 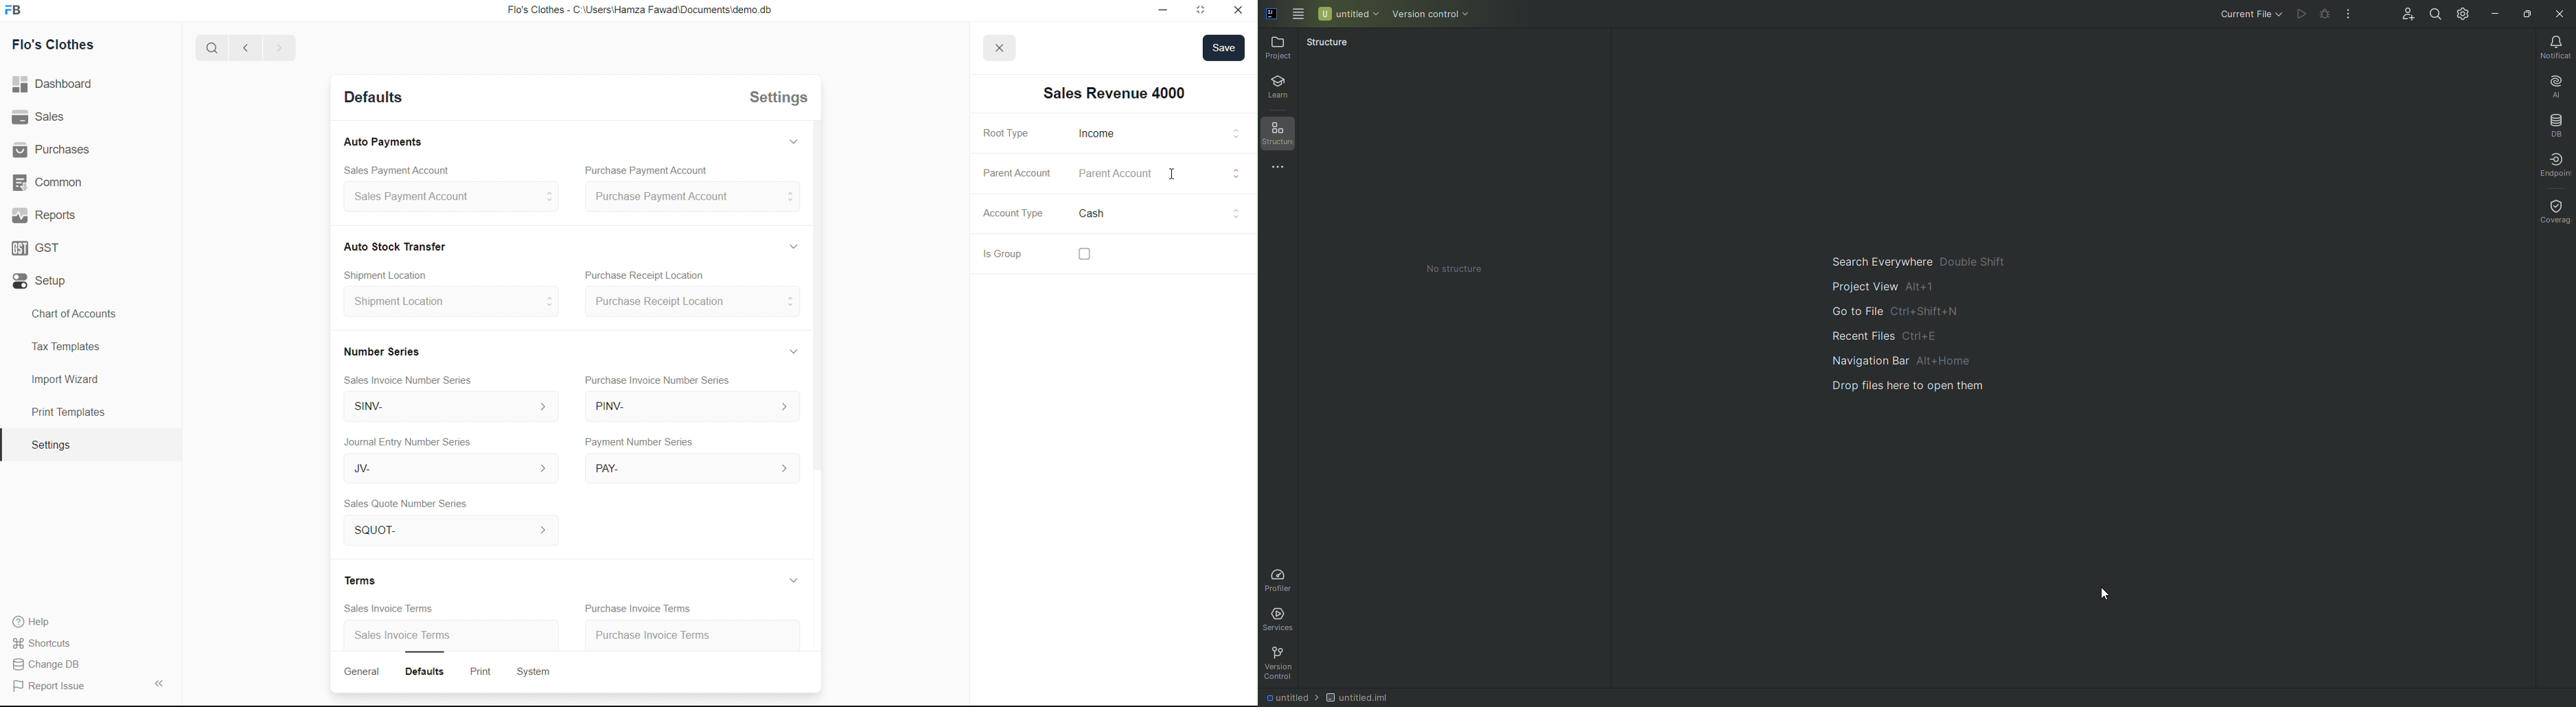 I want to click on Cash, so click(x=396, y=245).